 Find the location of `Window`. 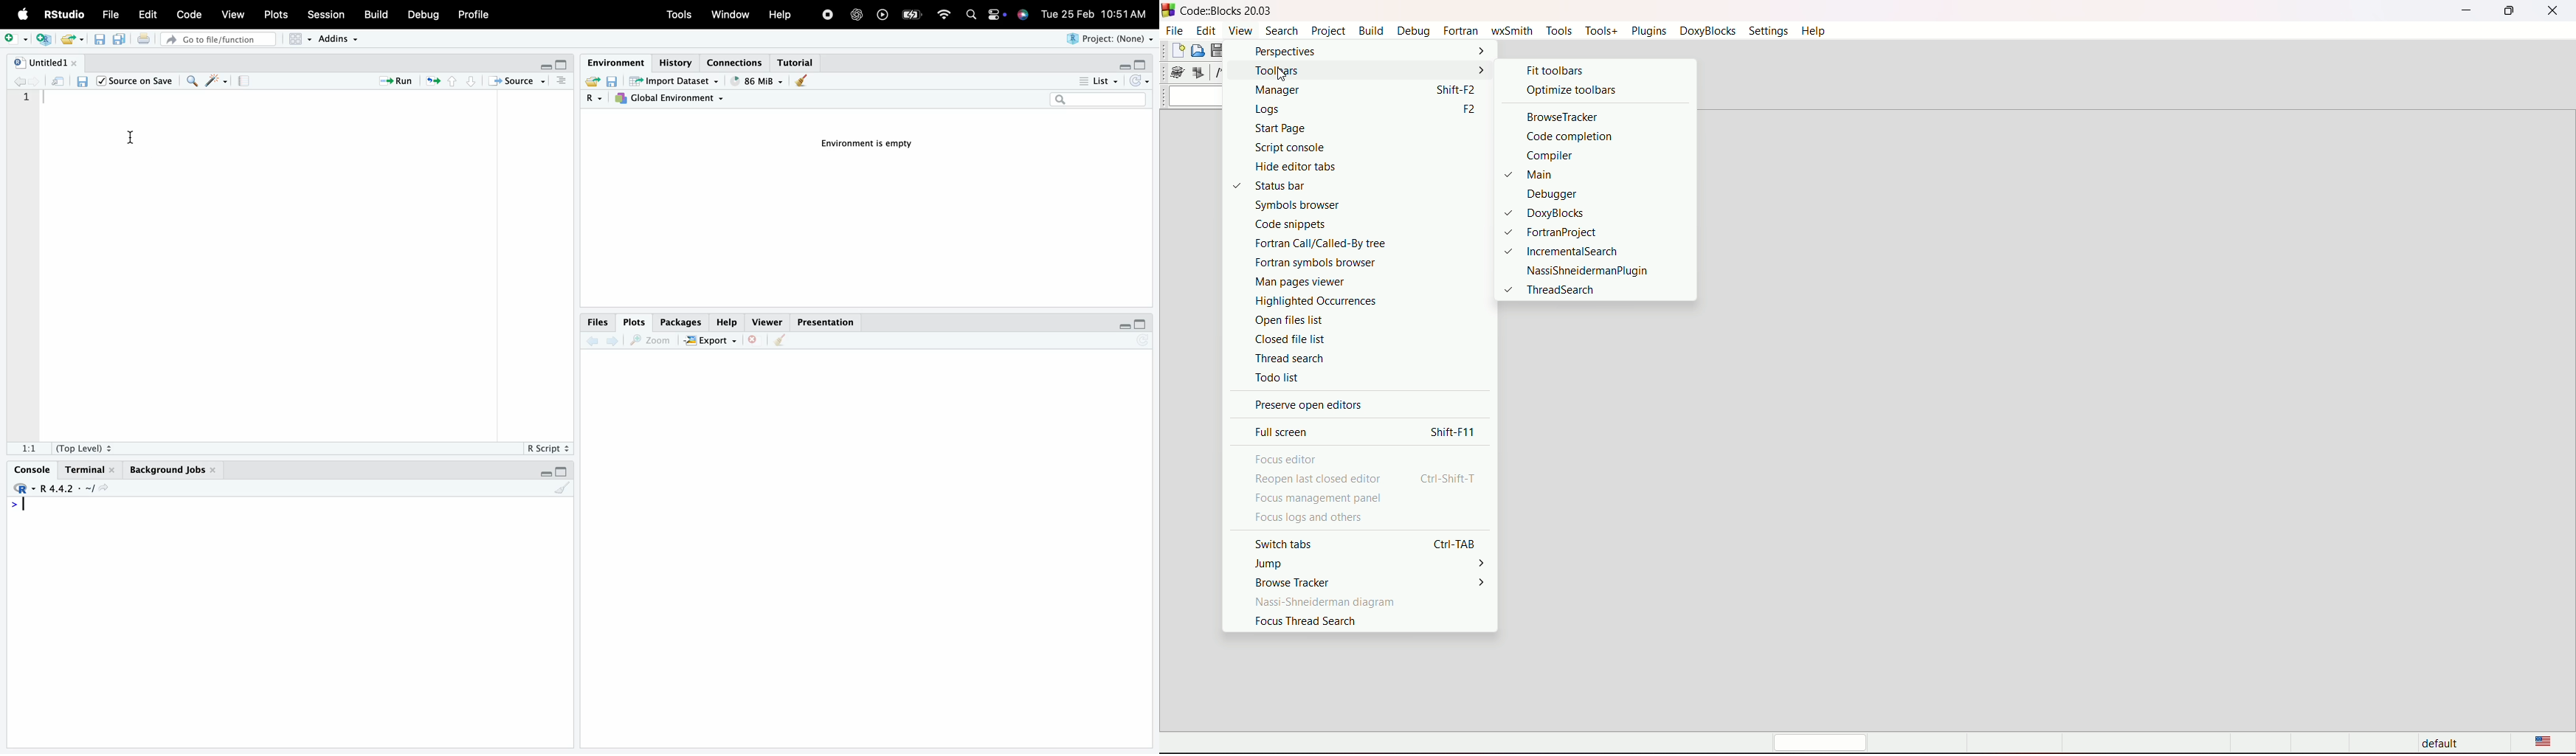

Window is located at coordinates (729, 15).